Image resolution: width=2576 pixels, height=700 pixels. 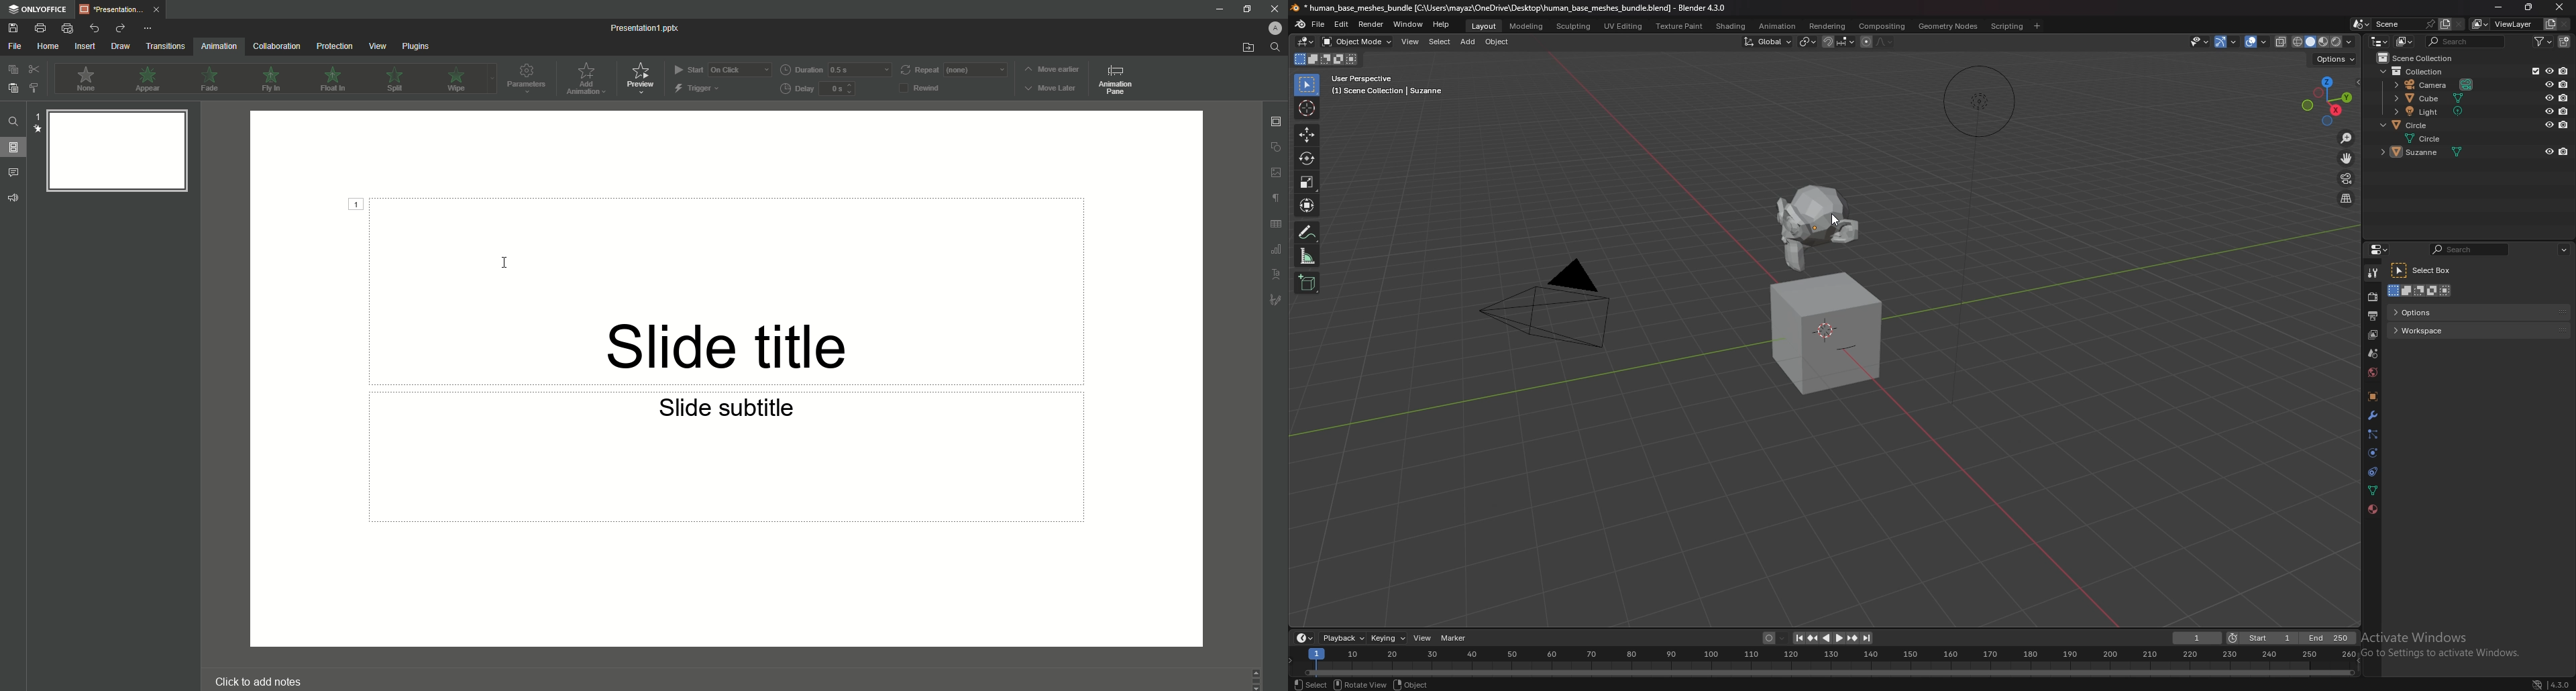 What do you see at coordinates (335, 80) in the screenshot?
I see `Float In` at bounding box center [335, 80].